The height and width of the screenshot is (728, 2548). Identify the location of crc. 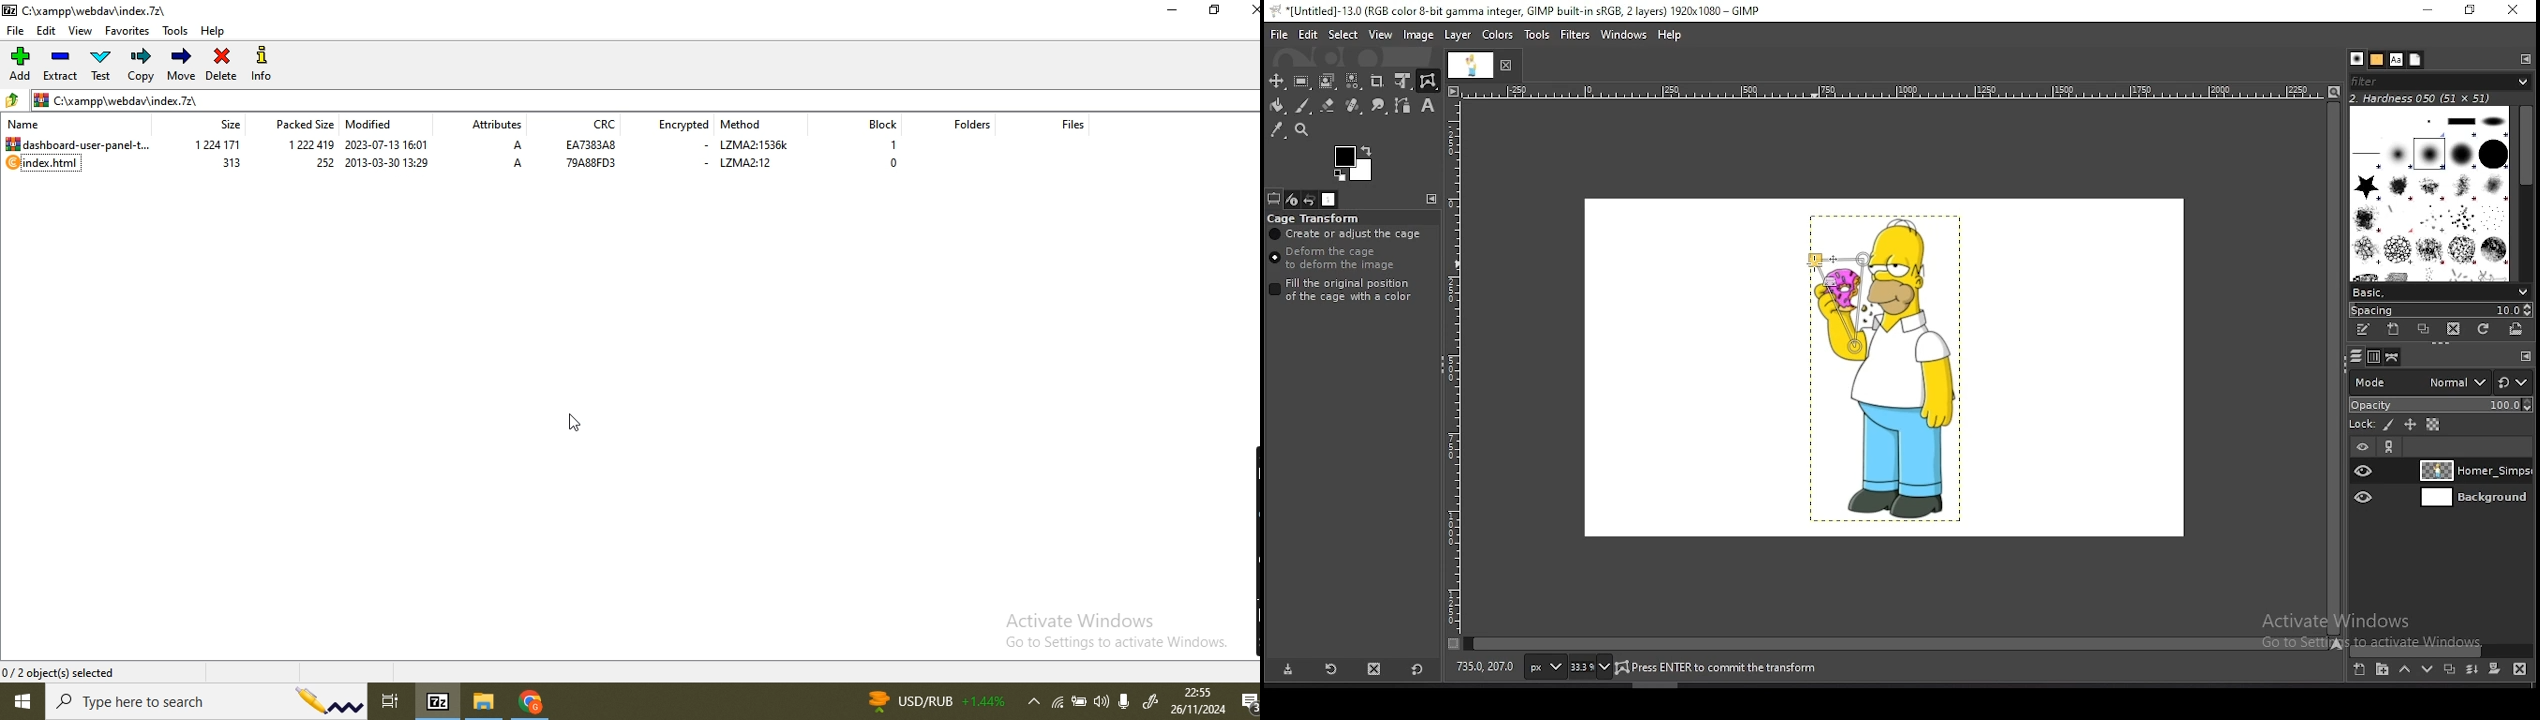
(605, 125).